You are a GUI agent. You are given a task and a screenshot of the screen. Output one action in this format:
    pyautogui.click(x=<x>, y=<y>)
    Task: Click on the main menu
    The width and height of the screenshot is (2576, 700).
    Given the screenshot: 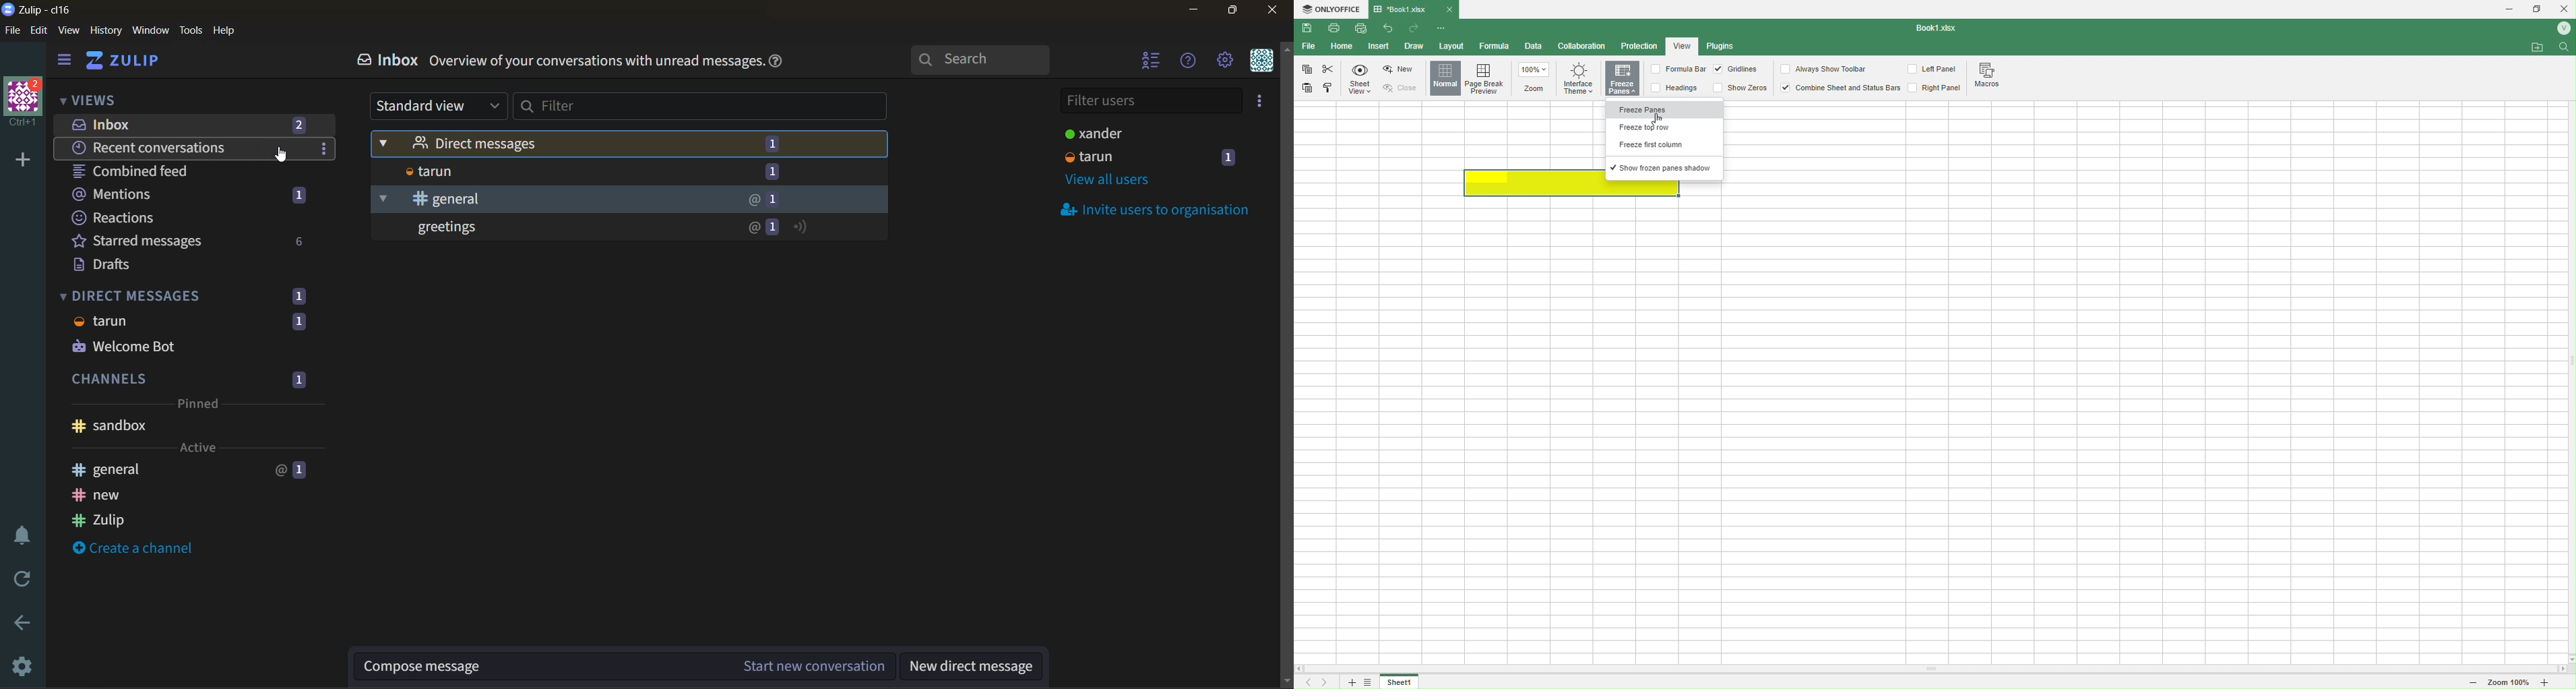 What is the action you would take?
    pyautogui.click(x=1230, y=61)
    